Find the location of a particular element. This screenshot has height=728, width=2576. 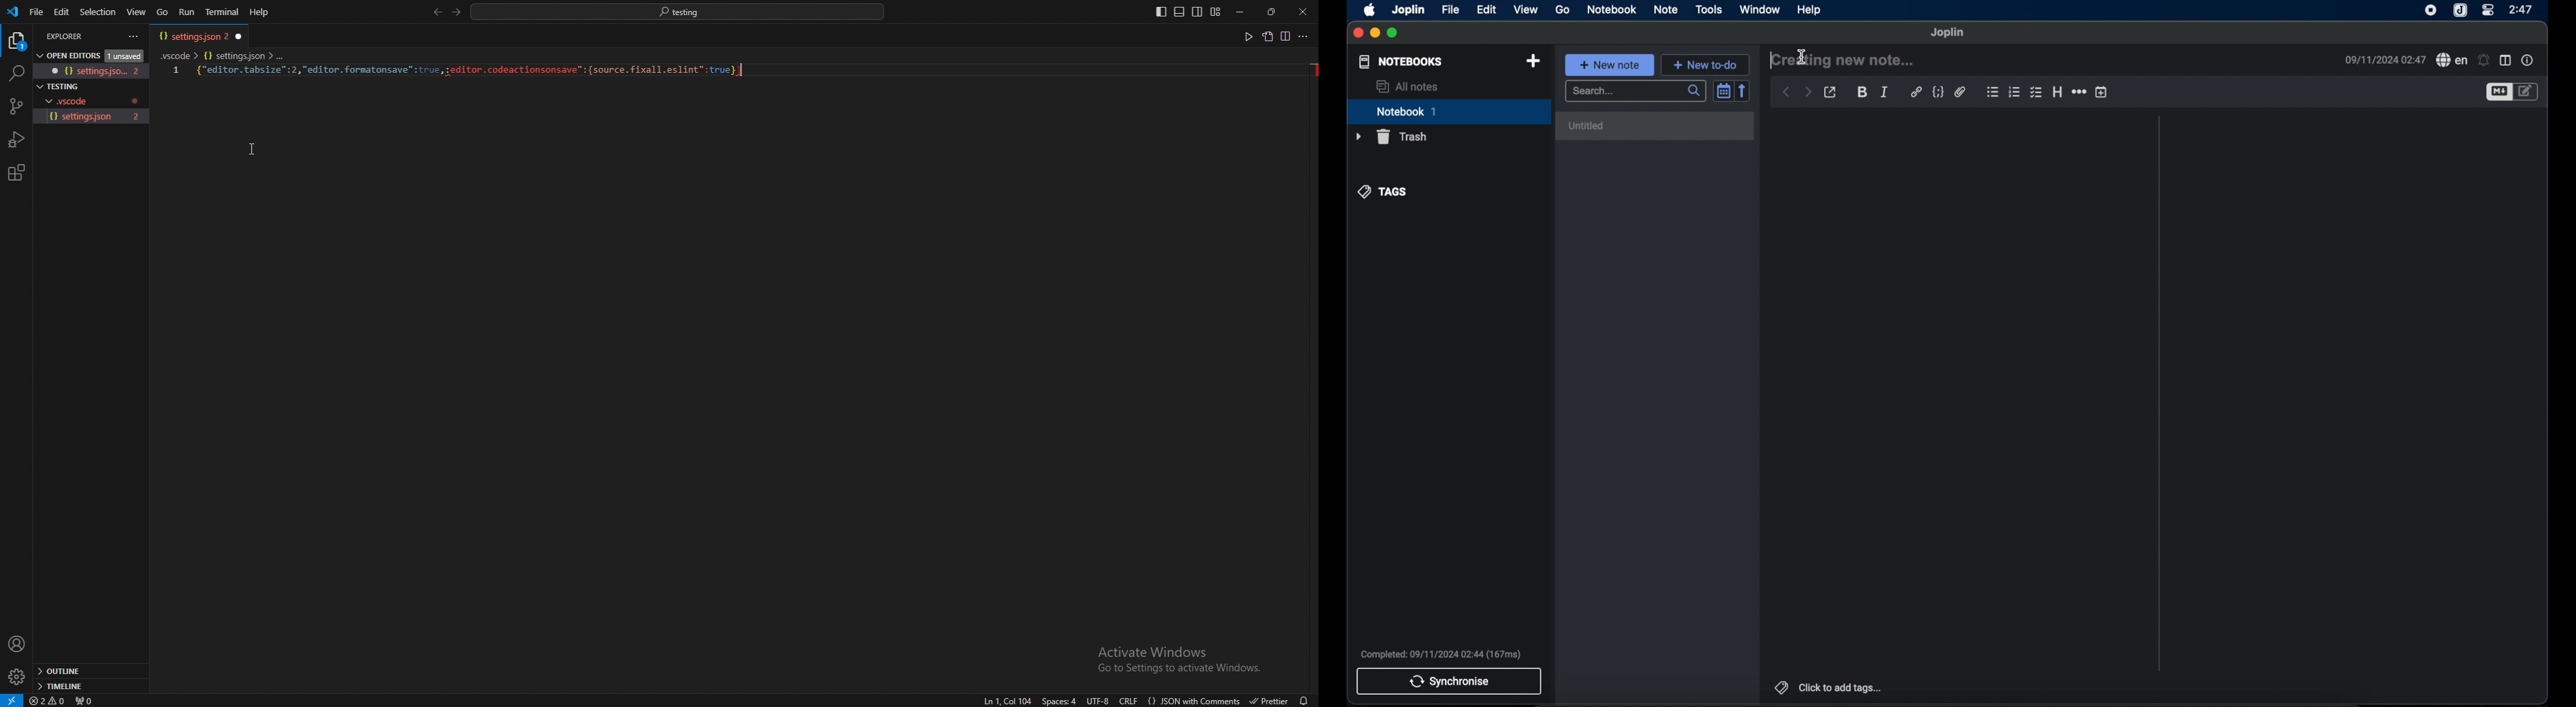

screen recorder icon is located at coordinates (2431, 10).